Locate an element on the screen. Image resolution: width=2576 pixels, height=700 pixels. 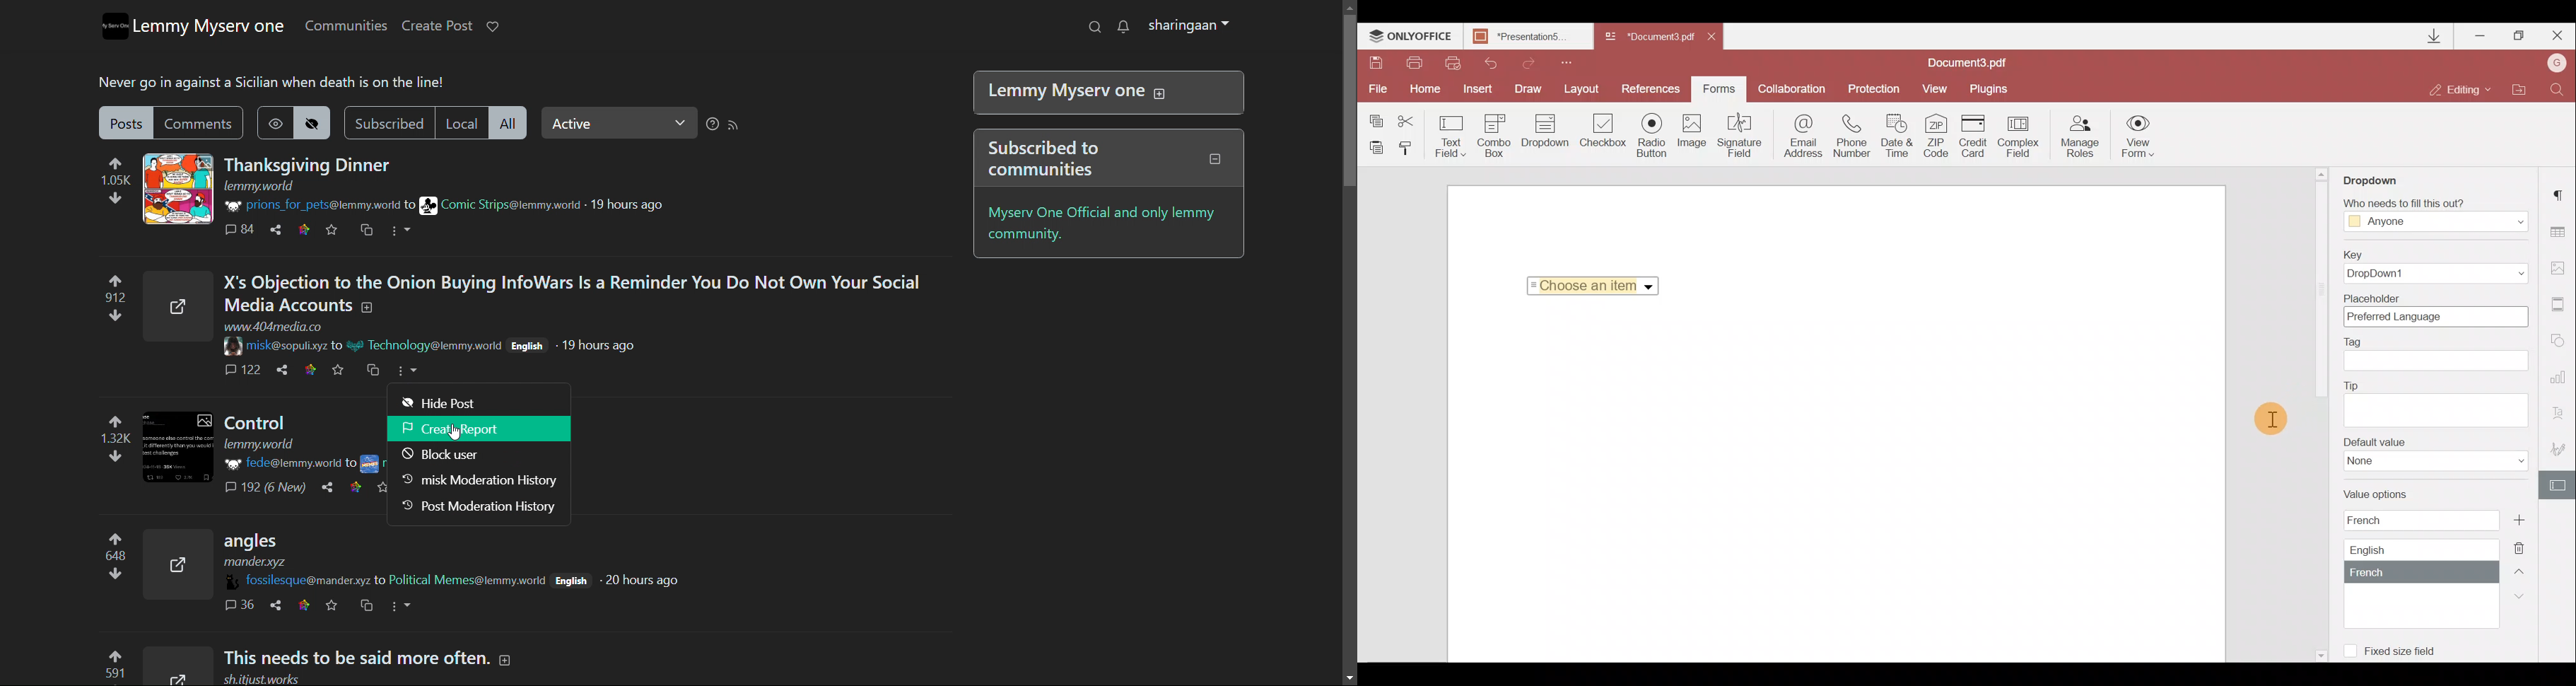
notifications is located at coordinates (1123, 27).